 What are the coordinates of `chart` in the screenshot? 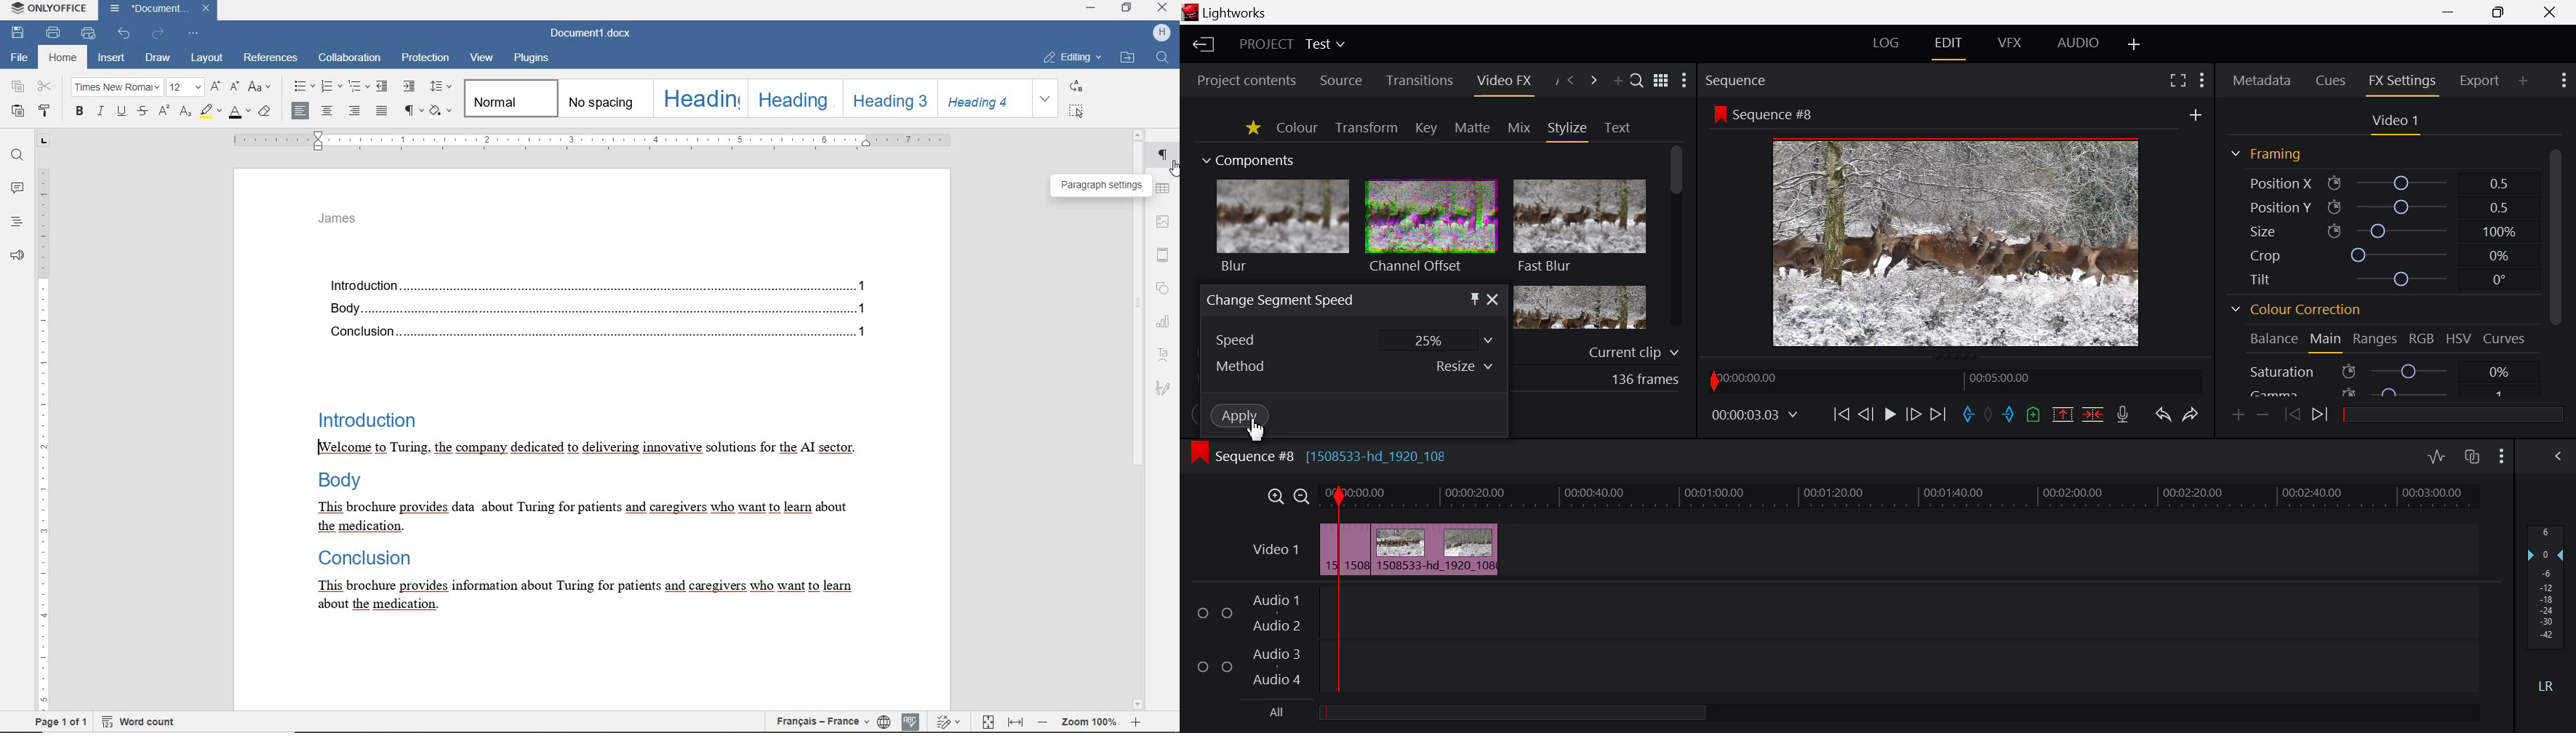 It's located at (1166, 323).